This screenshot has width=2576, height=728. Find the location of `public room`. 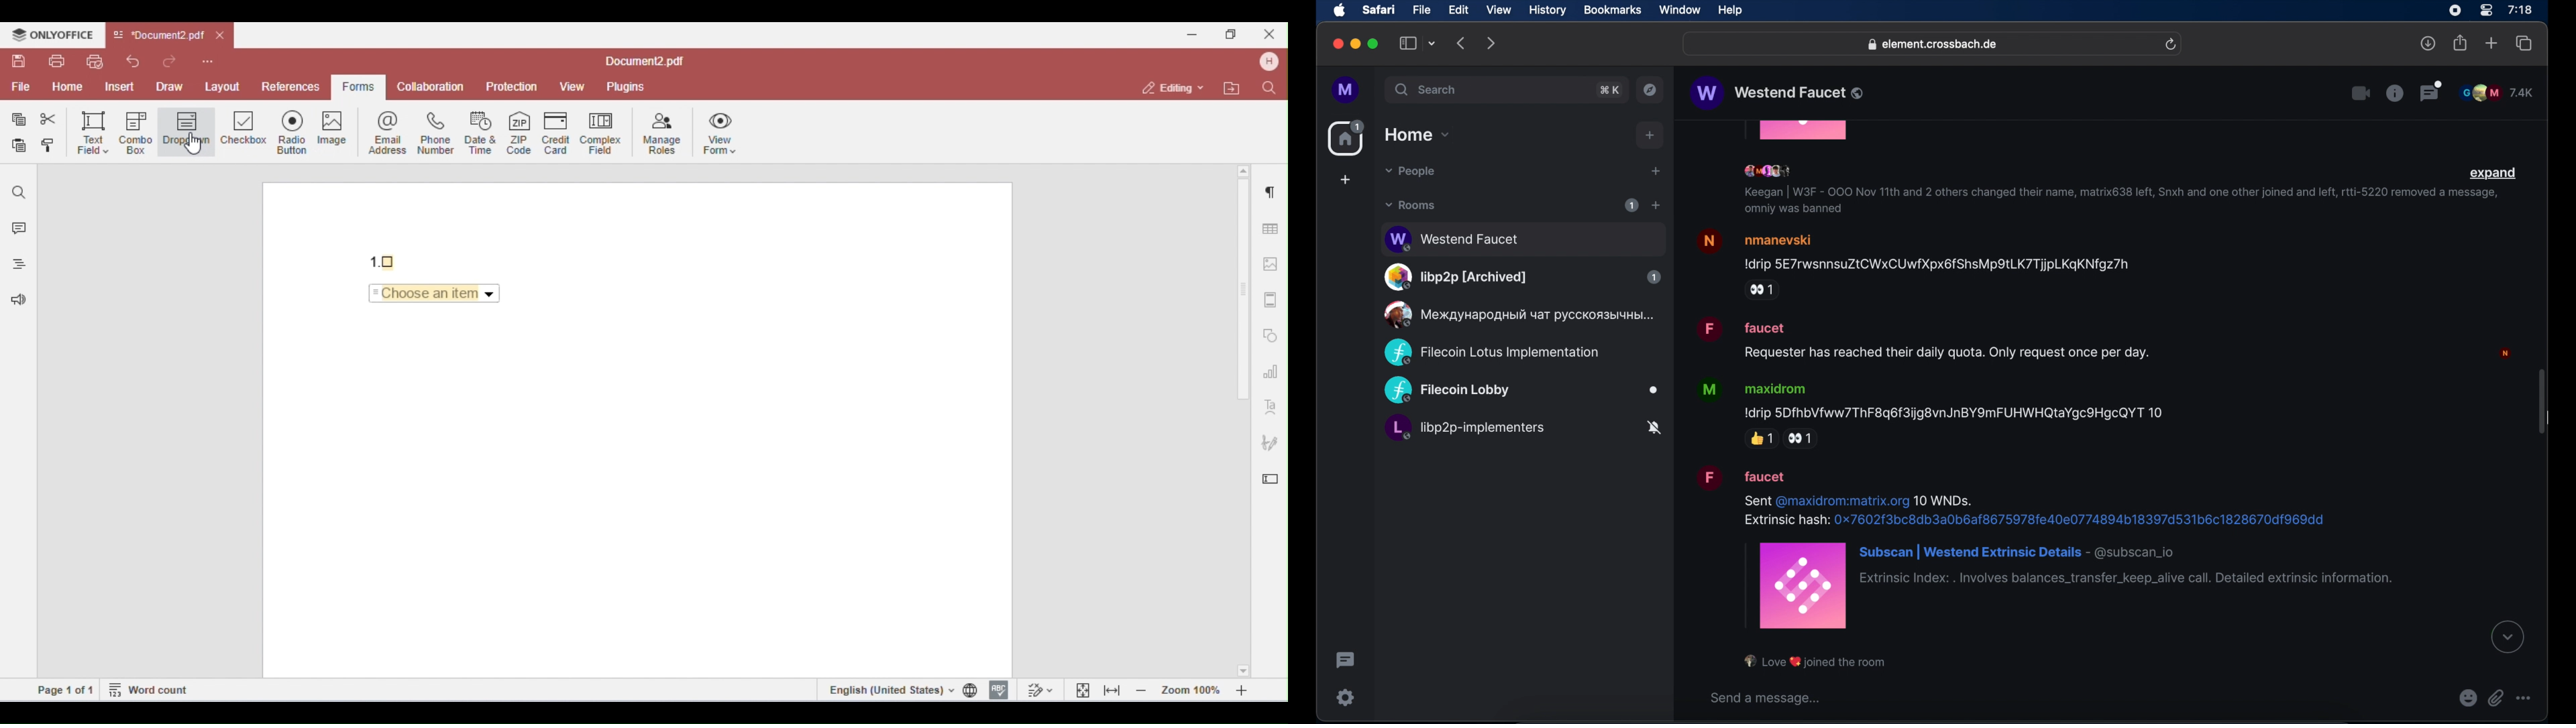

public room is located at coordinates (1517, 314).